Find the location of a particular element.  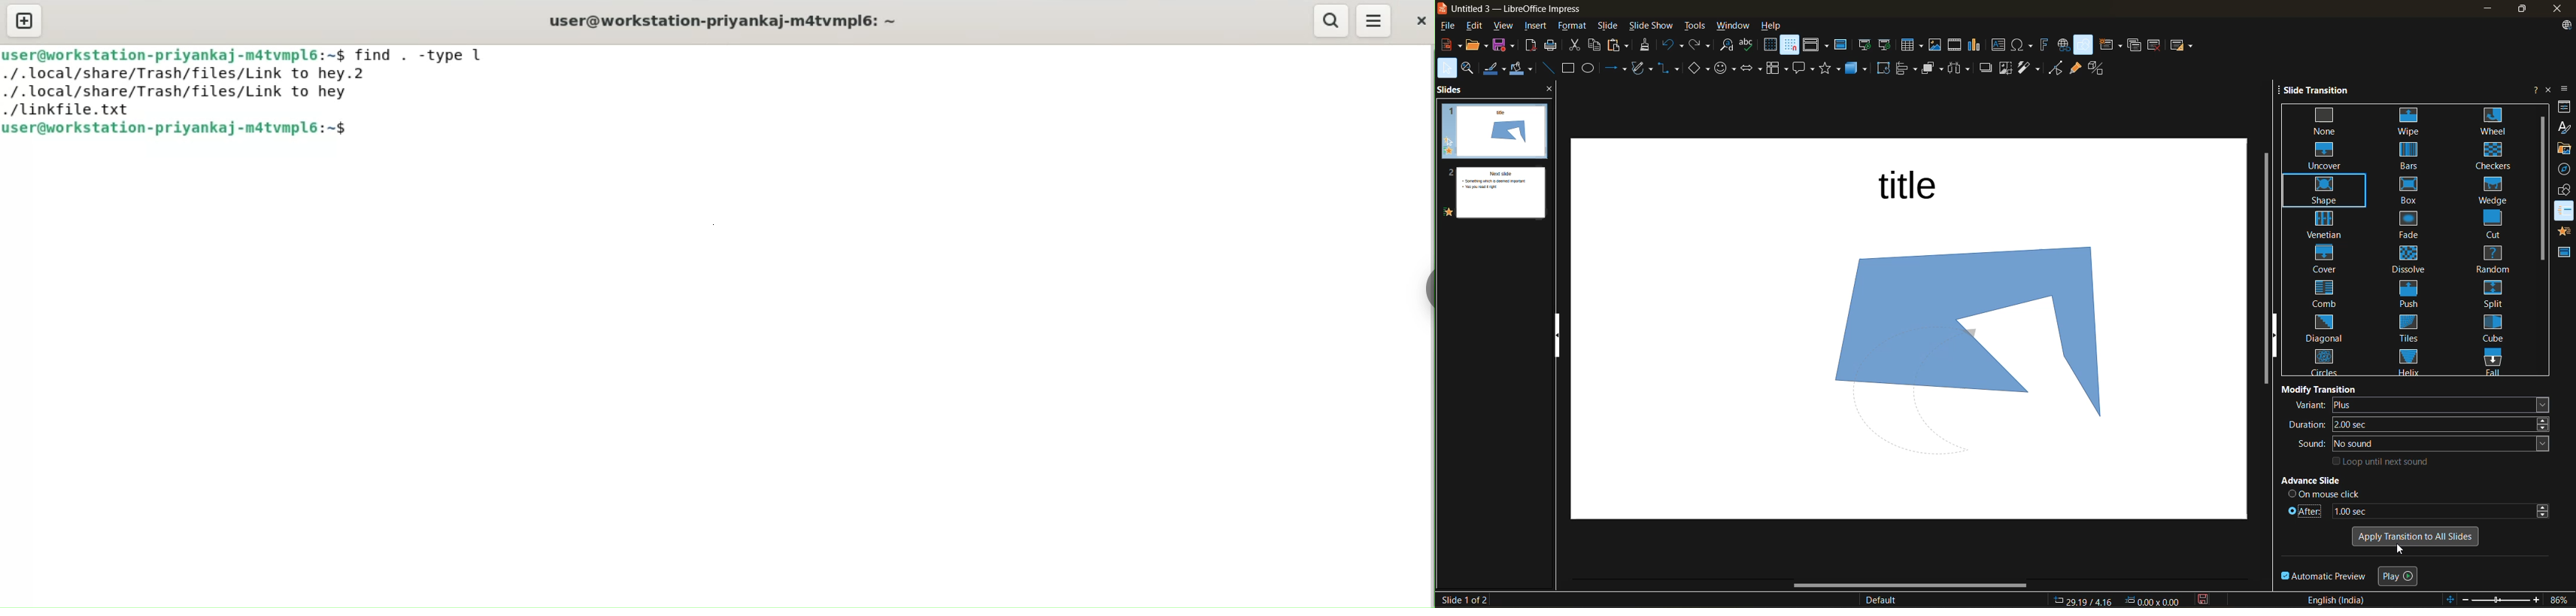

close is located at coordinates (2559, 8).